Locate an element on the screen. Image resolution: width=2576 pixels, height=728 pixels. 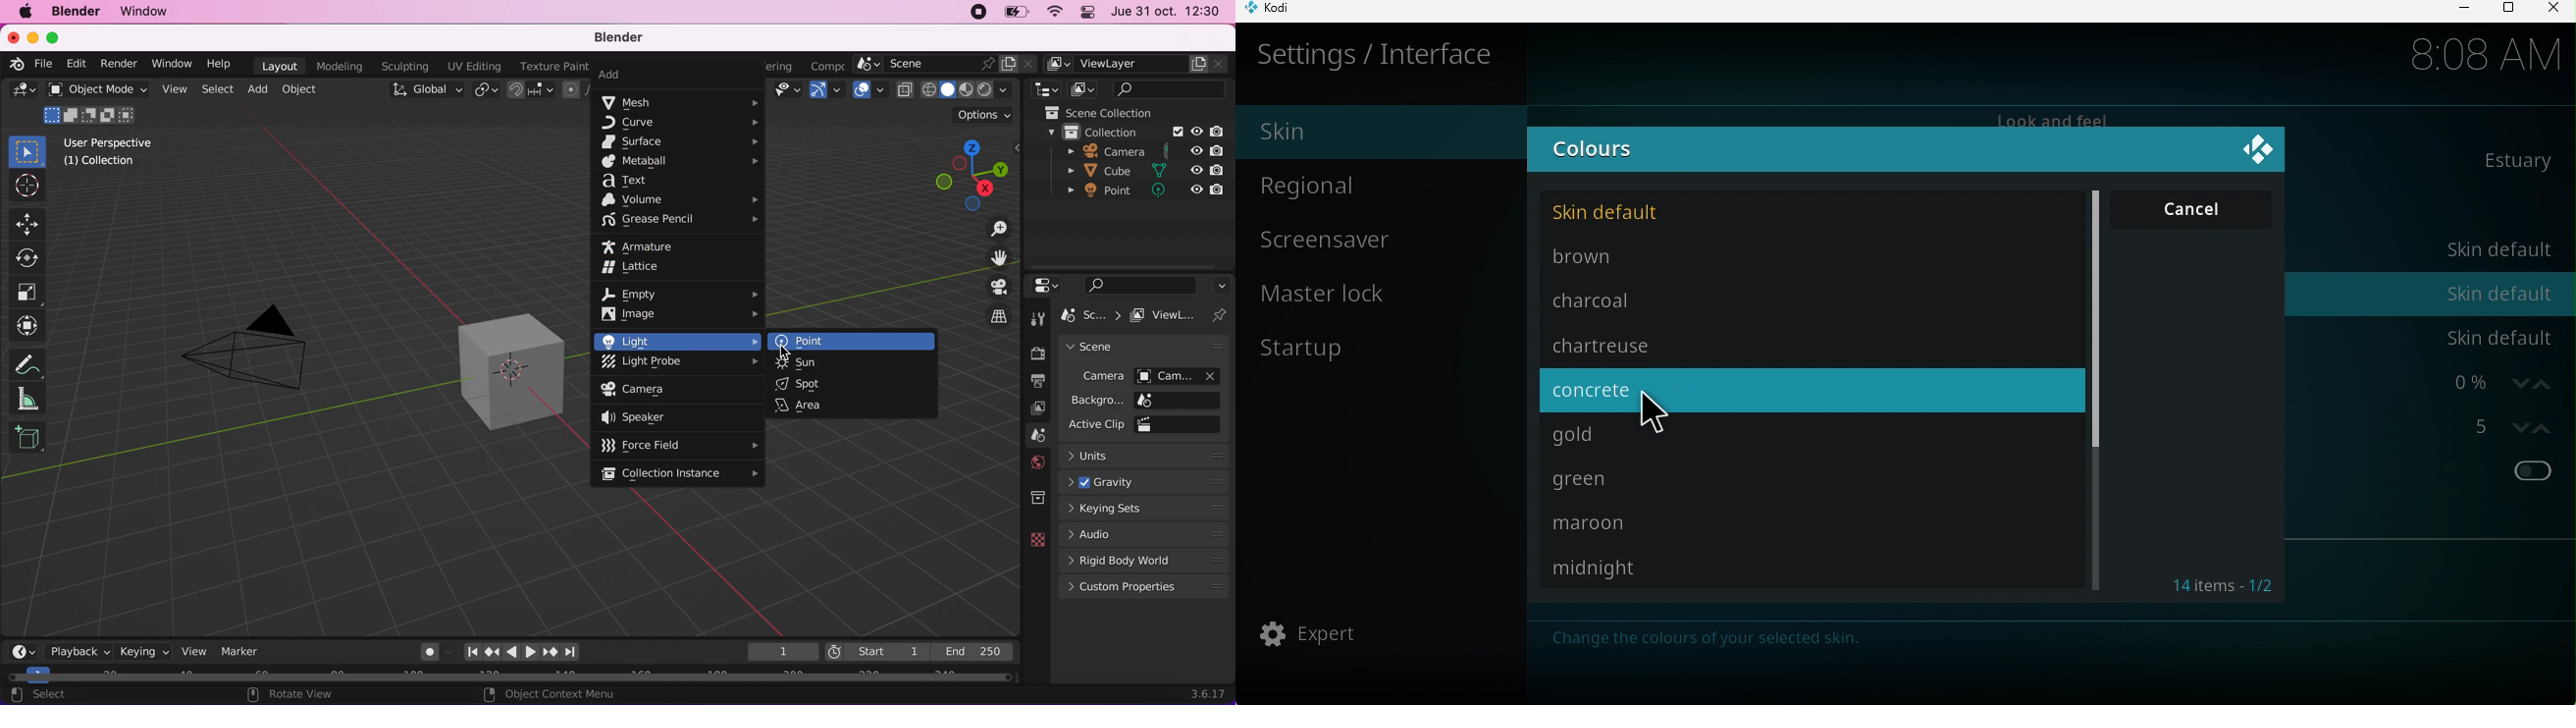
Items is located at coordinates (2221, 588).